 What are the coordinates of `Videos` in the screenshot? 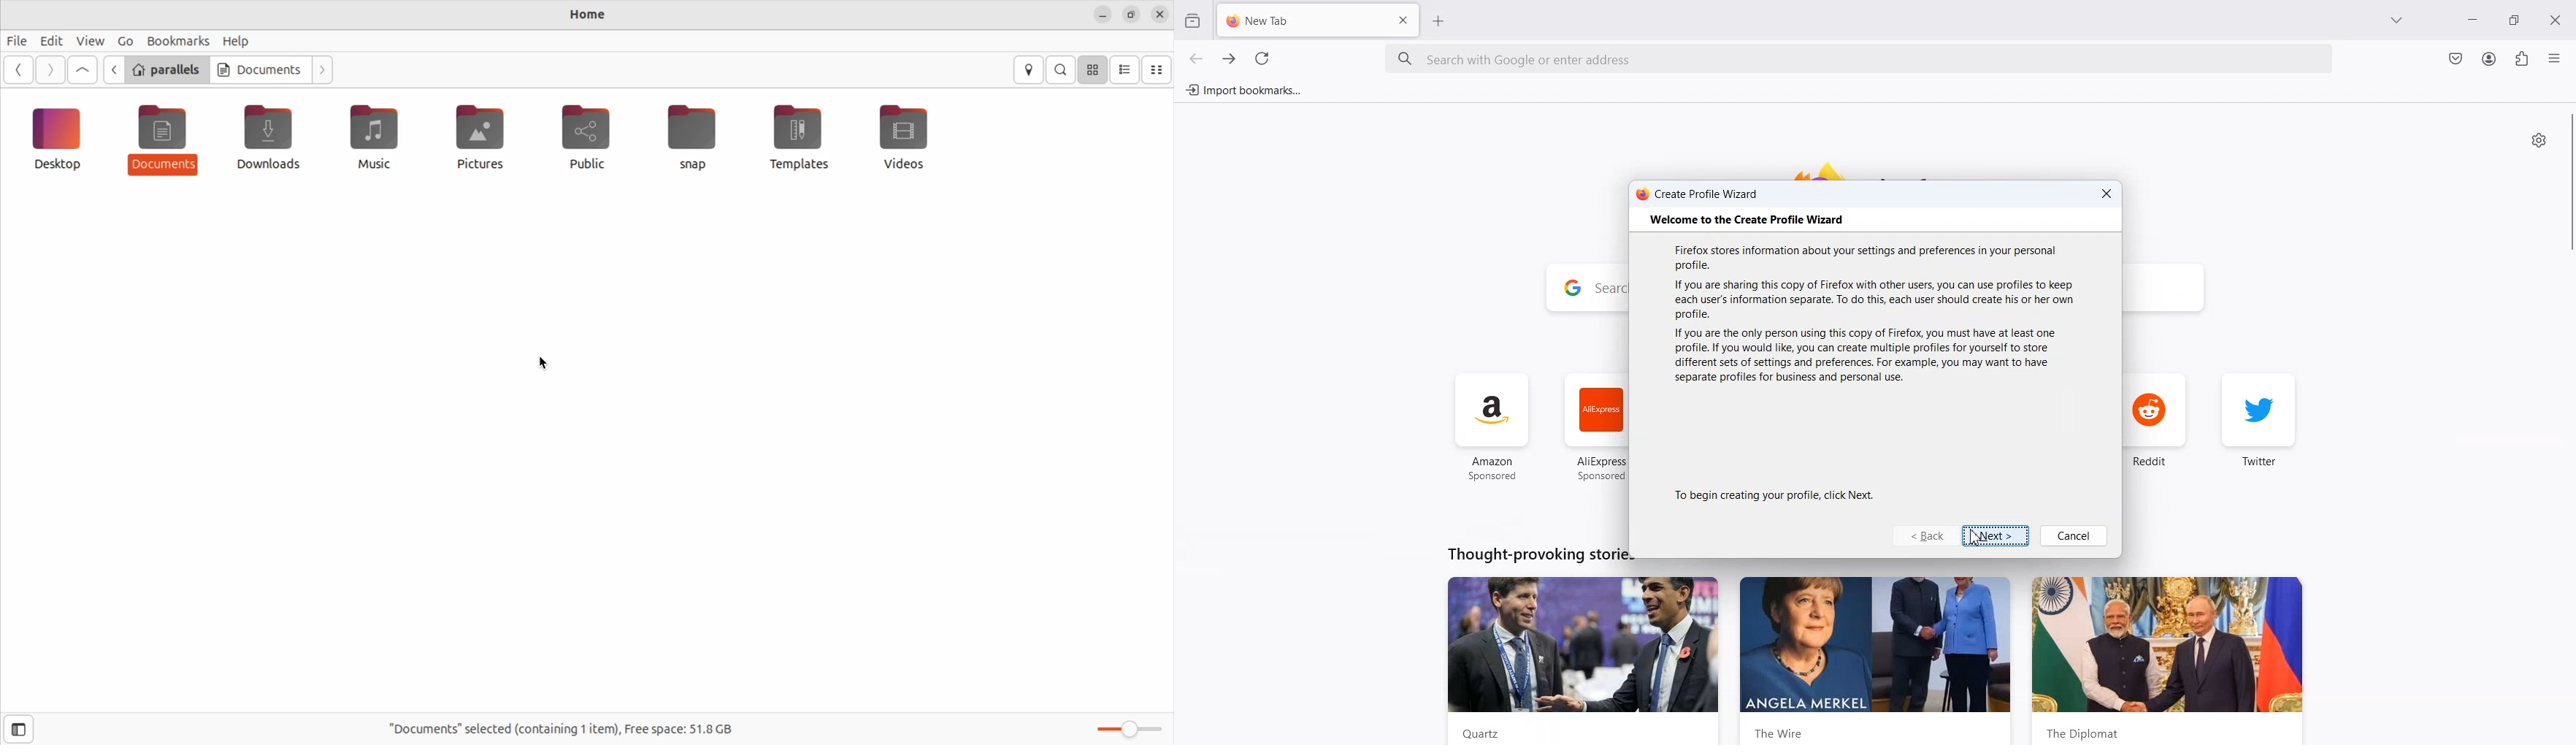 It's located at (904, 143).